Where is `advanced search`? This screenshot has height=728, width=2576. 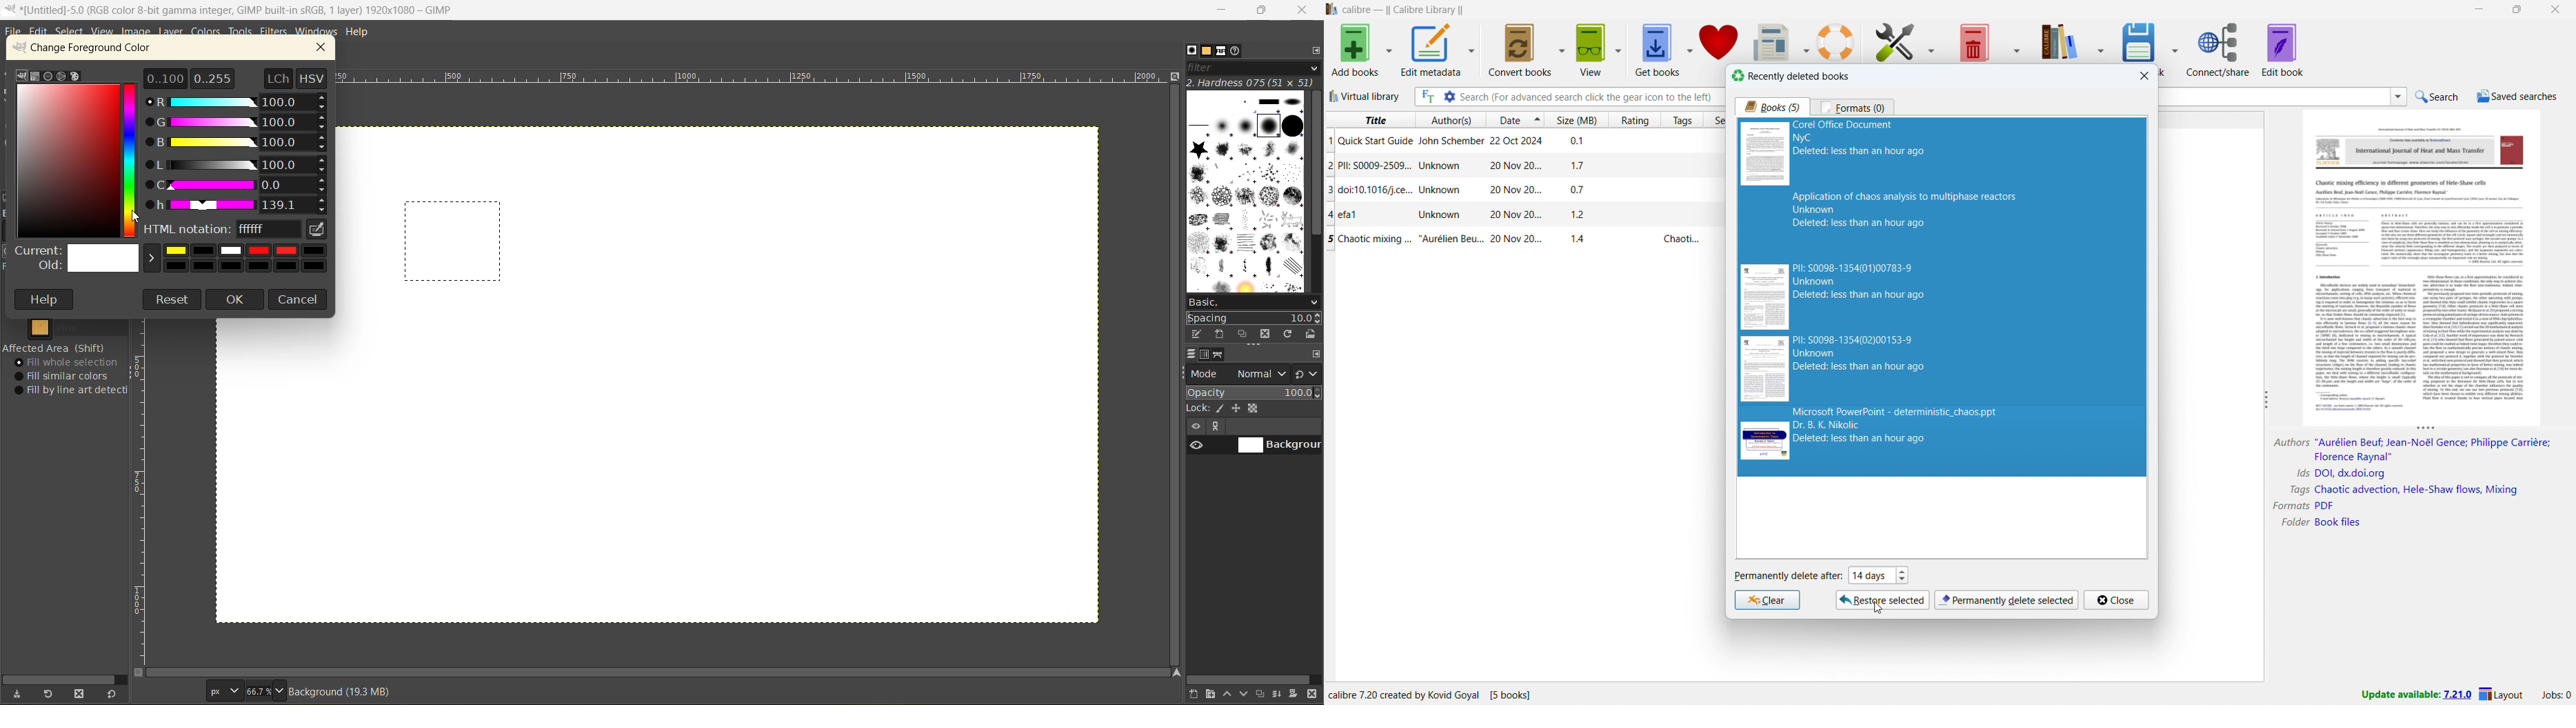 advanced search is located at coordinates (1449, 97).